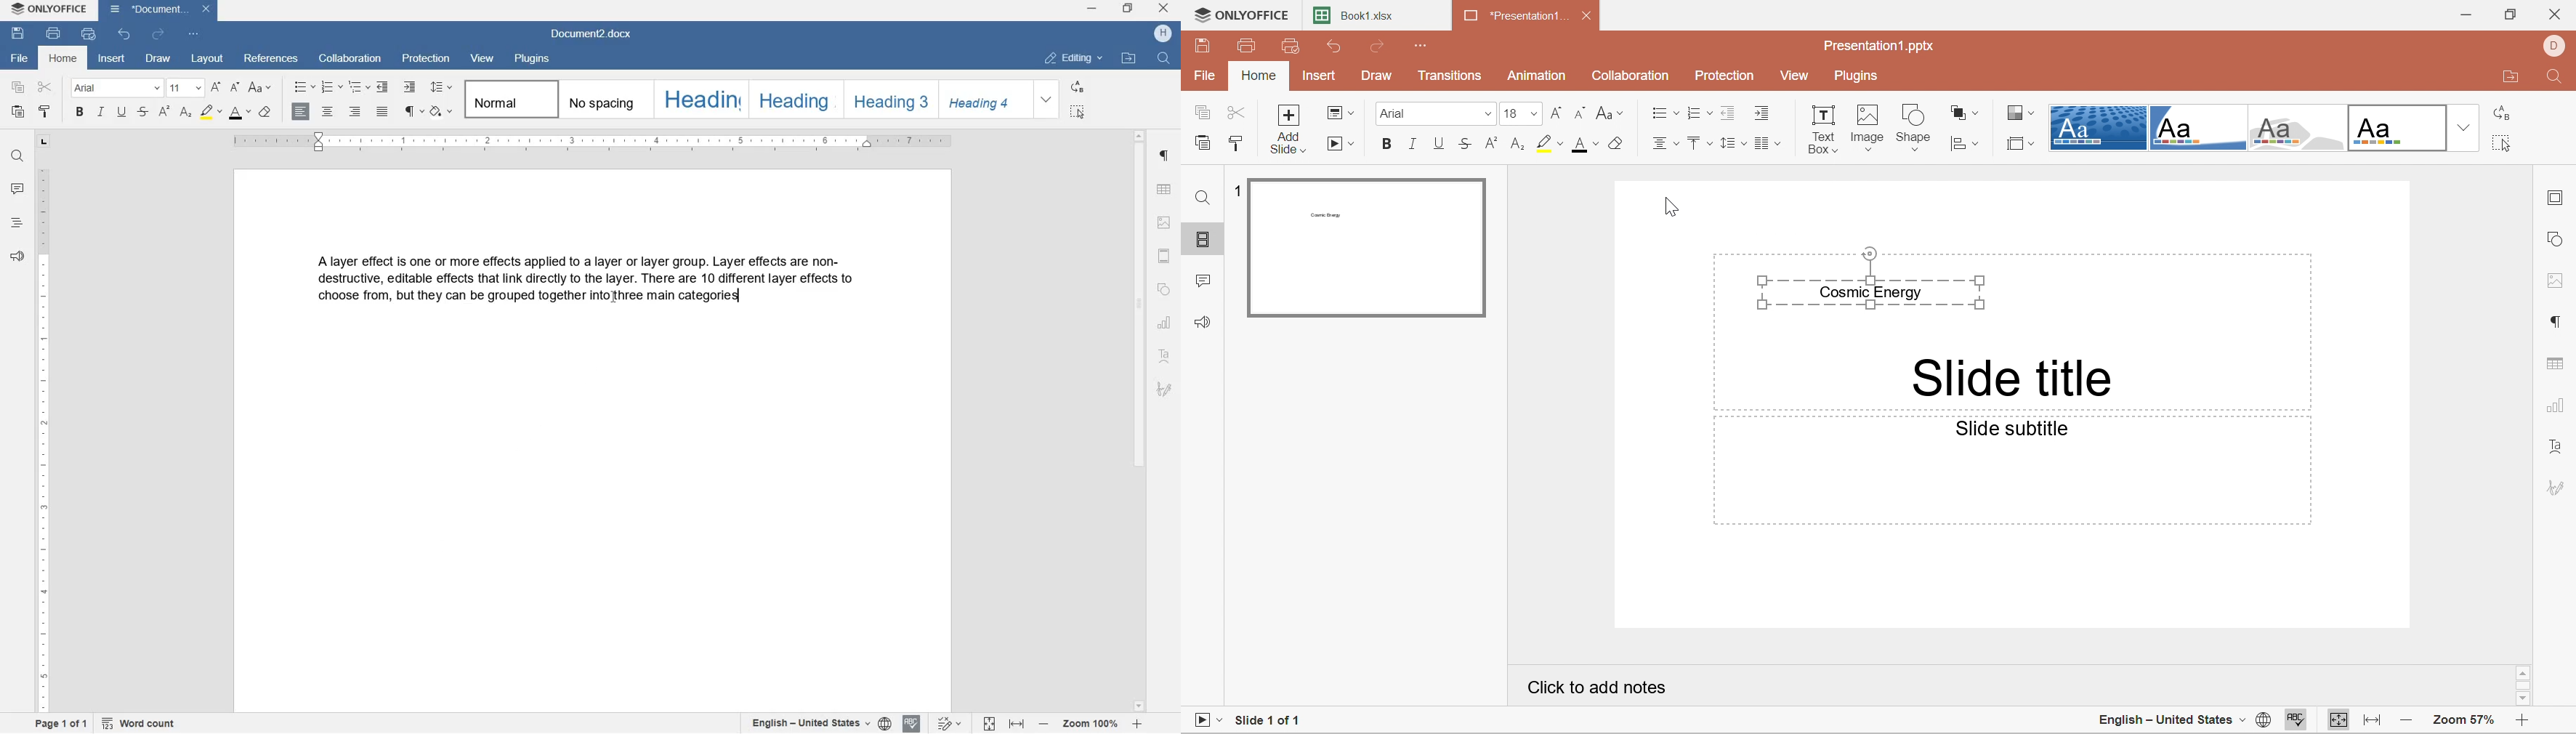  I want to click on spell checking, so click(912, 723).